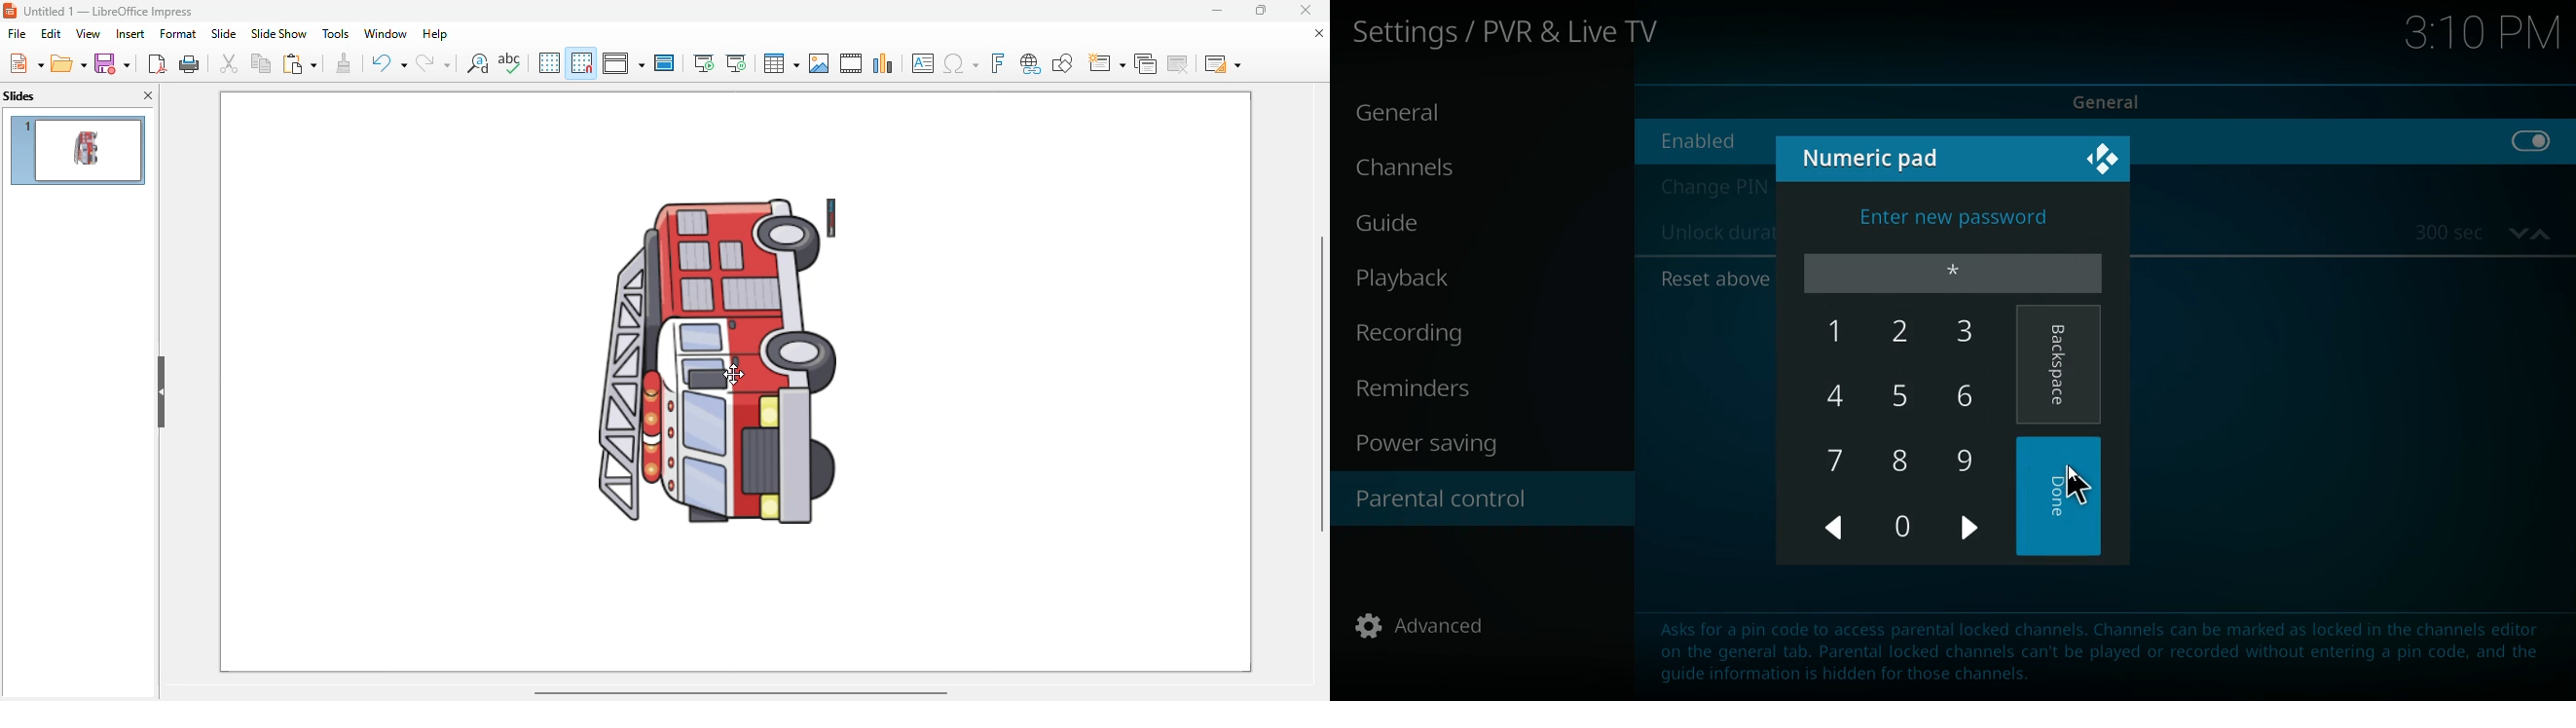  I want to click on undo, so click(387, 61).